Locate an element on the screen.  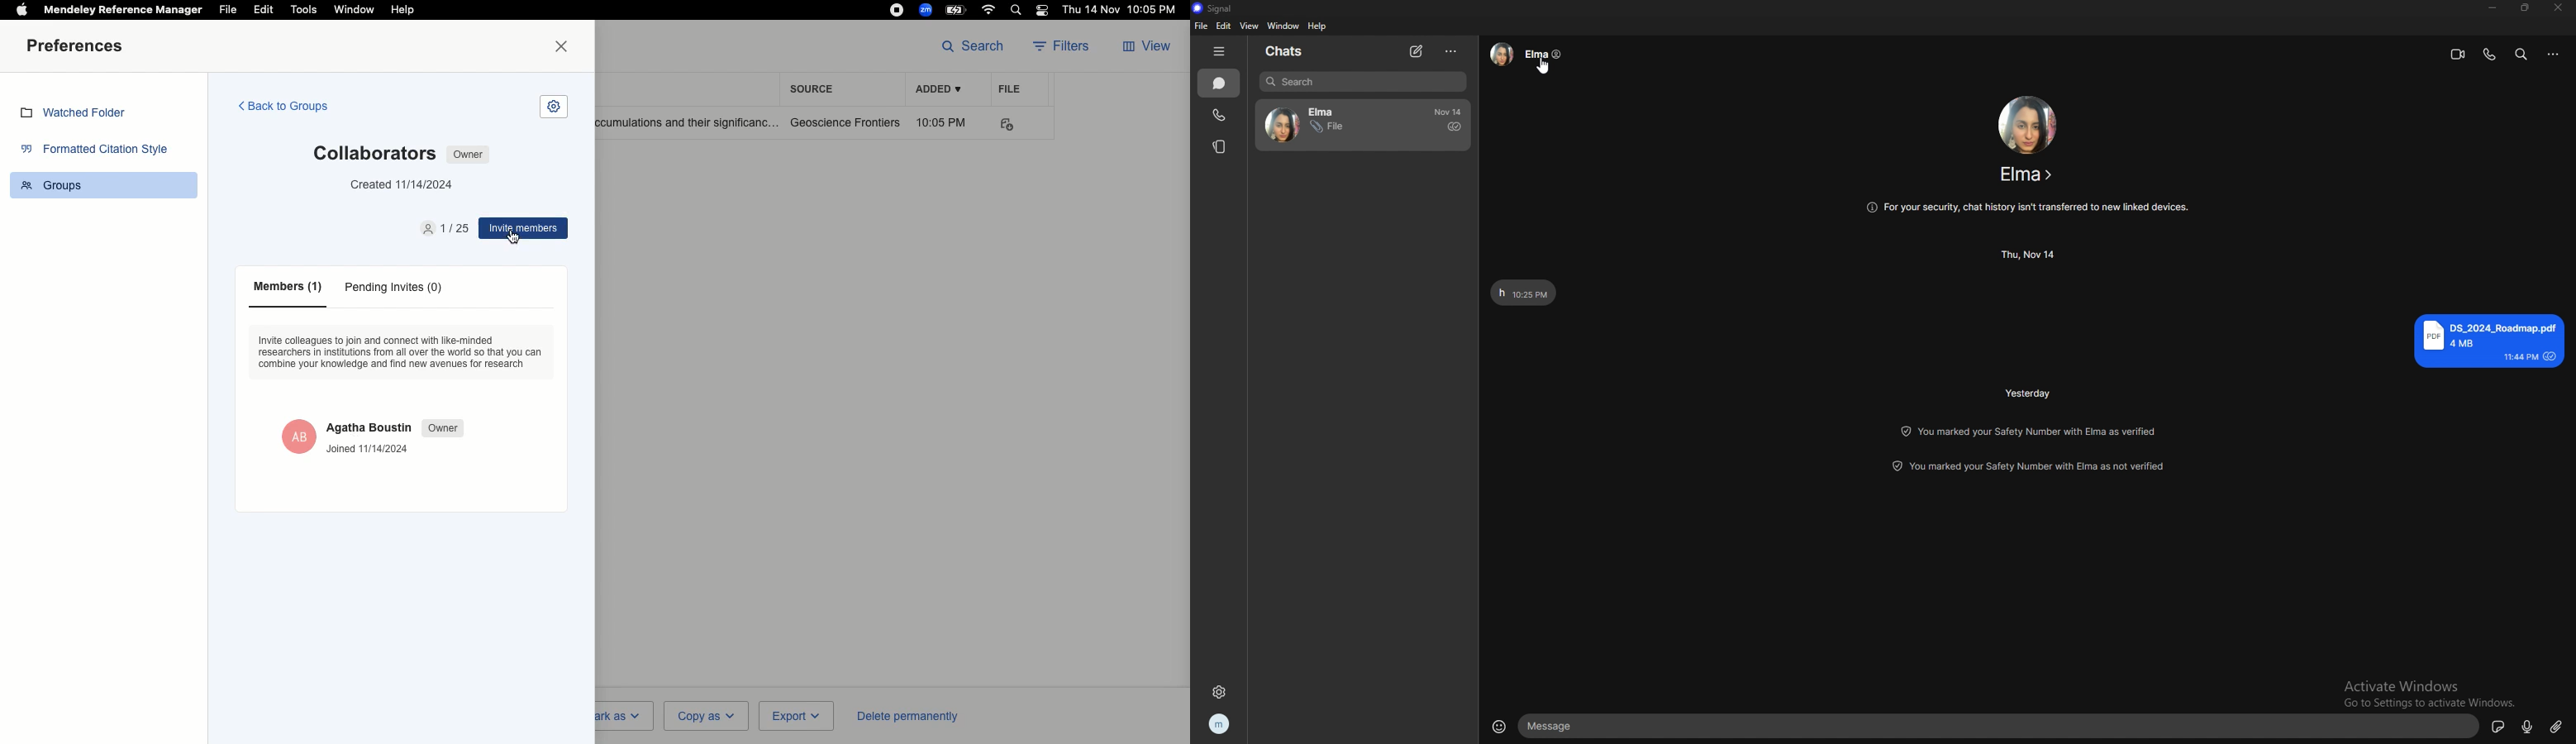
minimize is located at coordinates (2493, 7).